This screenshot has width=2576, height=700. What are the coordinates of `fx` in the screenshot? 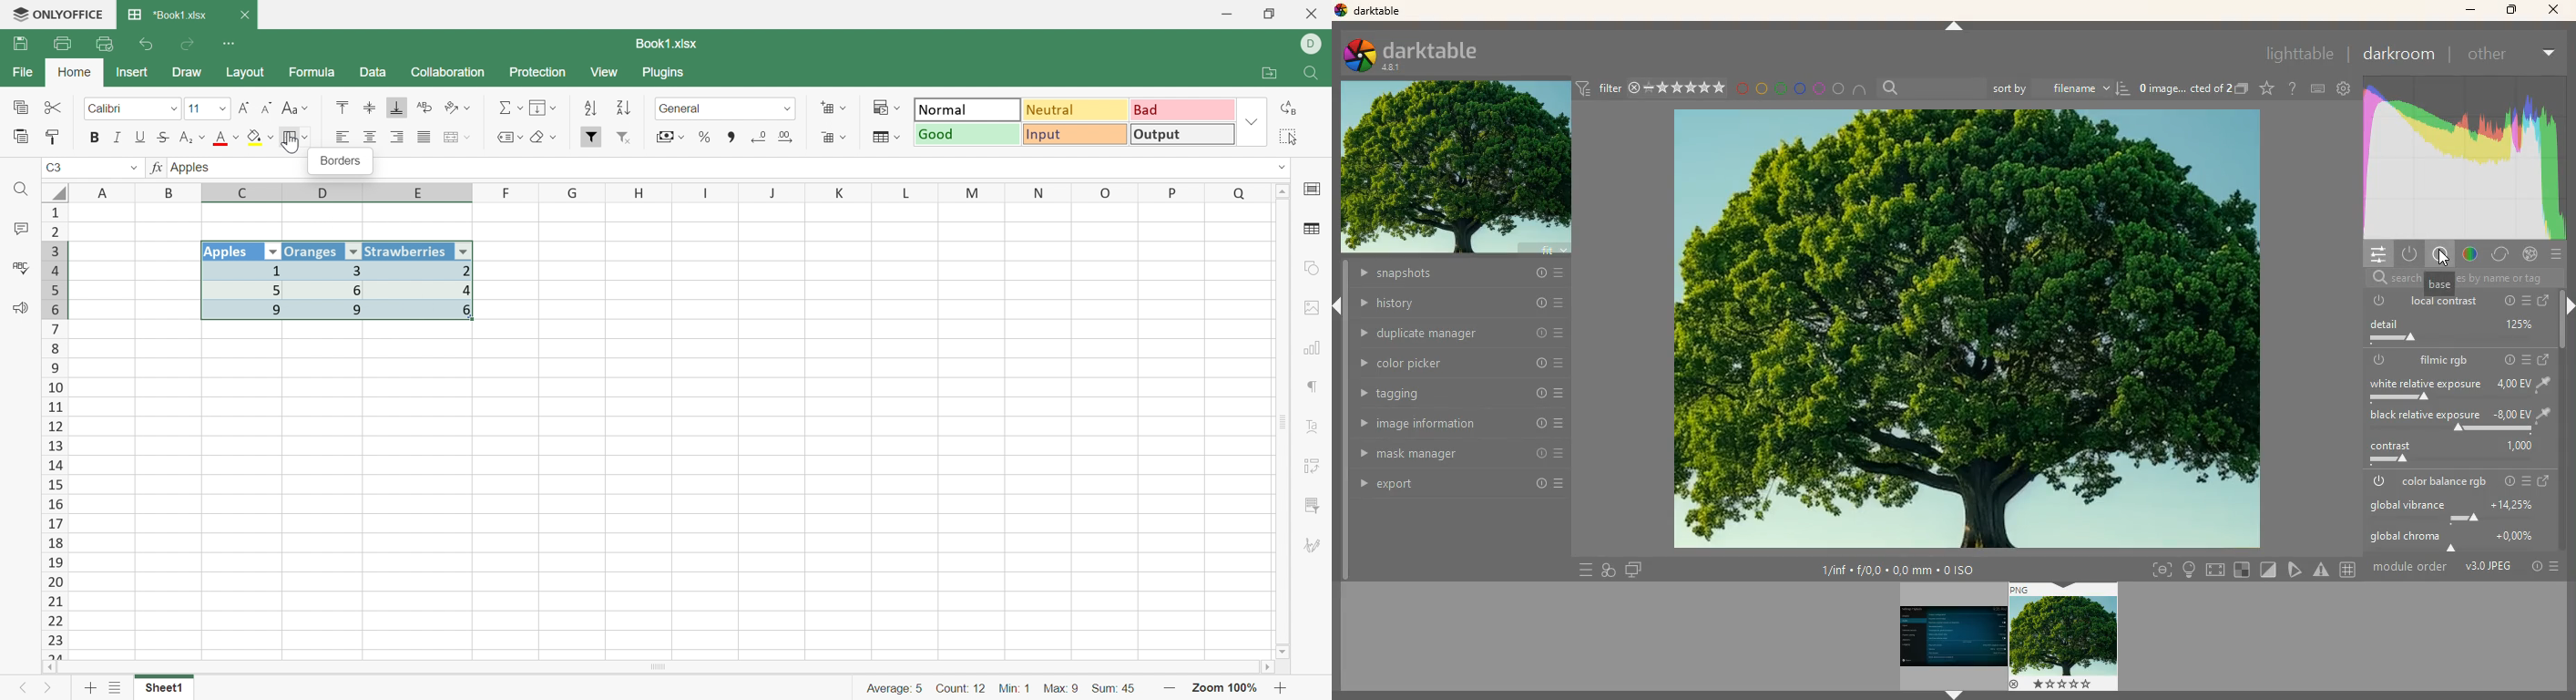 It's located at (155, 169).